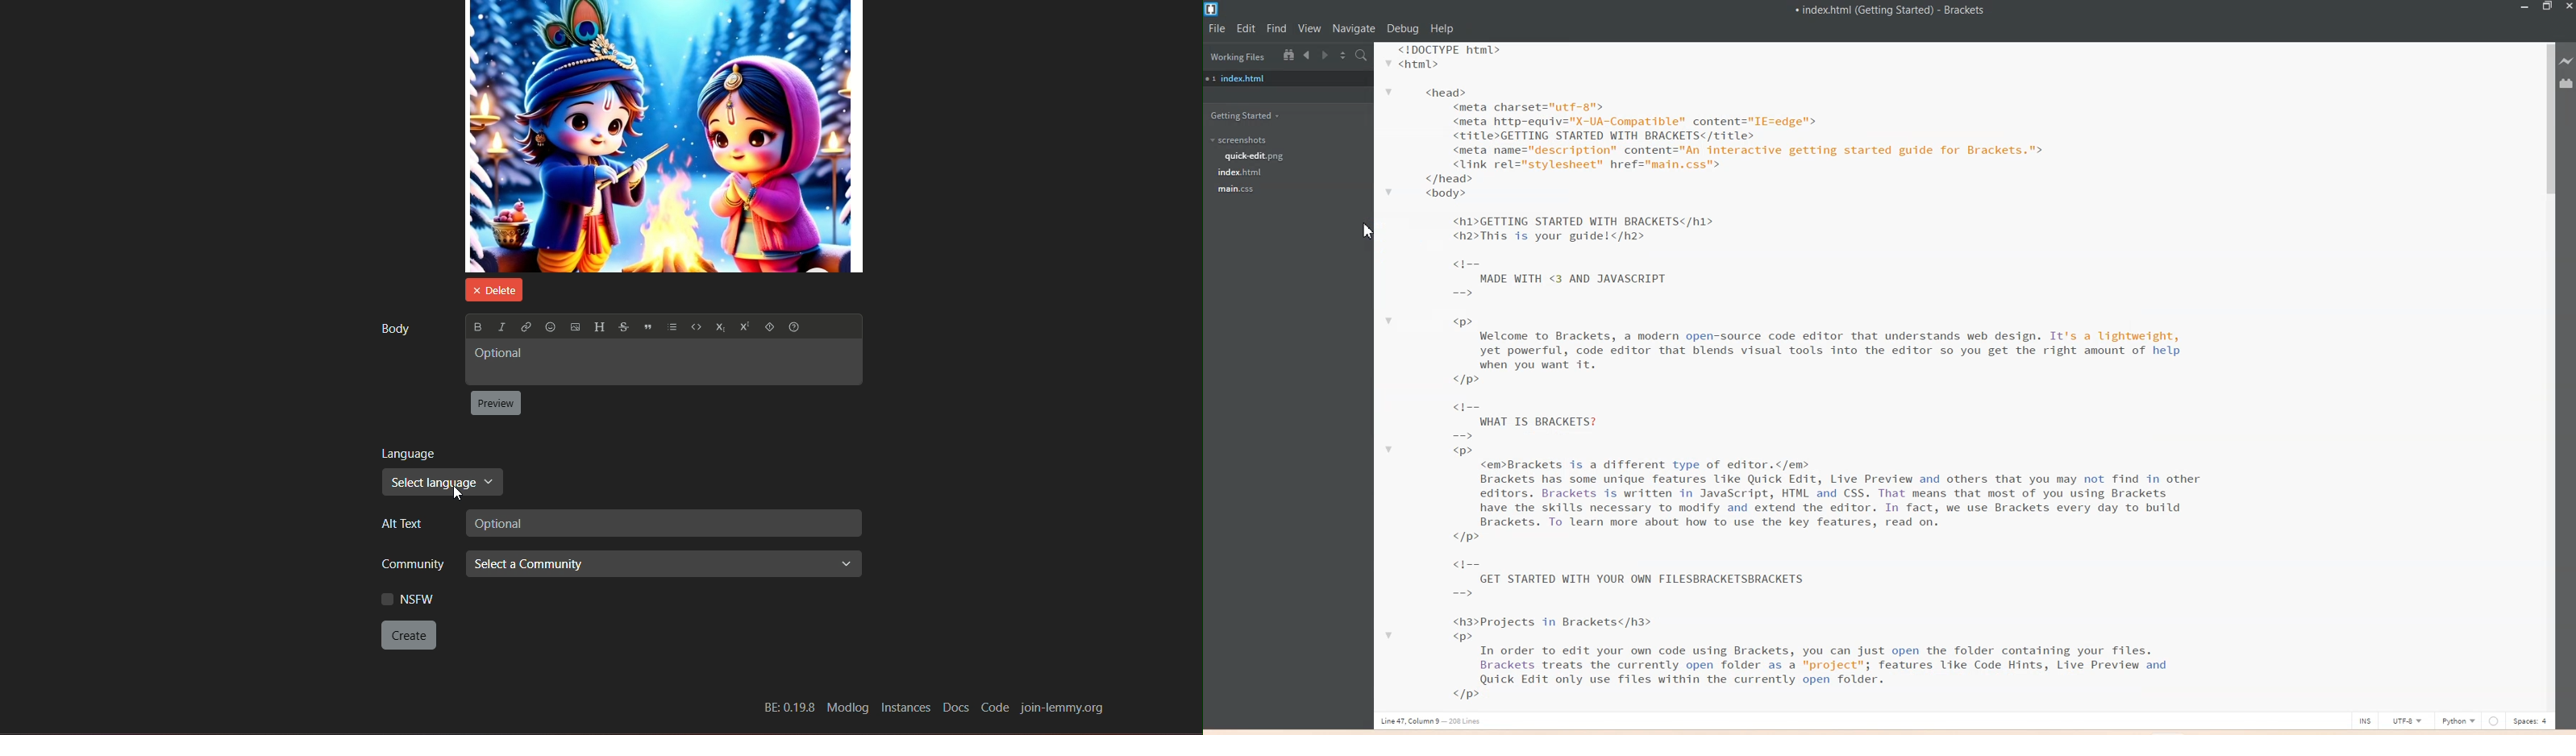 The image size is (2576, 756). Describe the element at coordinates (1289, 54) in the screenshot. I see `Show in file Tree` at that location.